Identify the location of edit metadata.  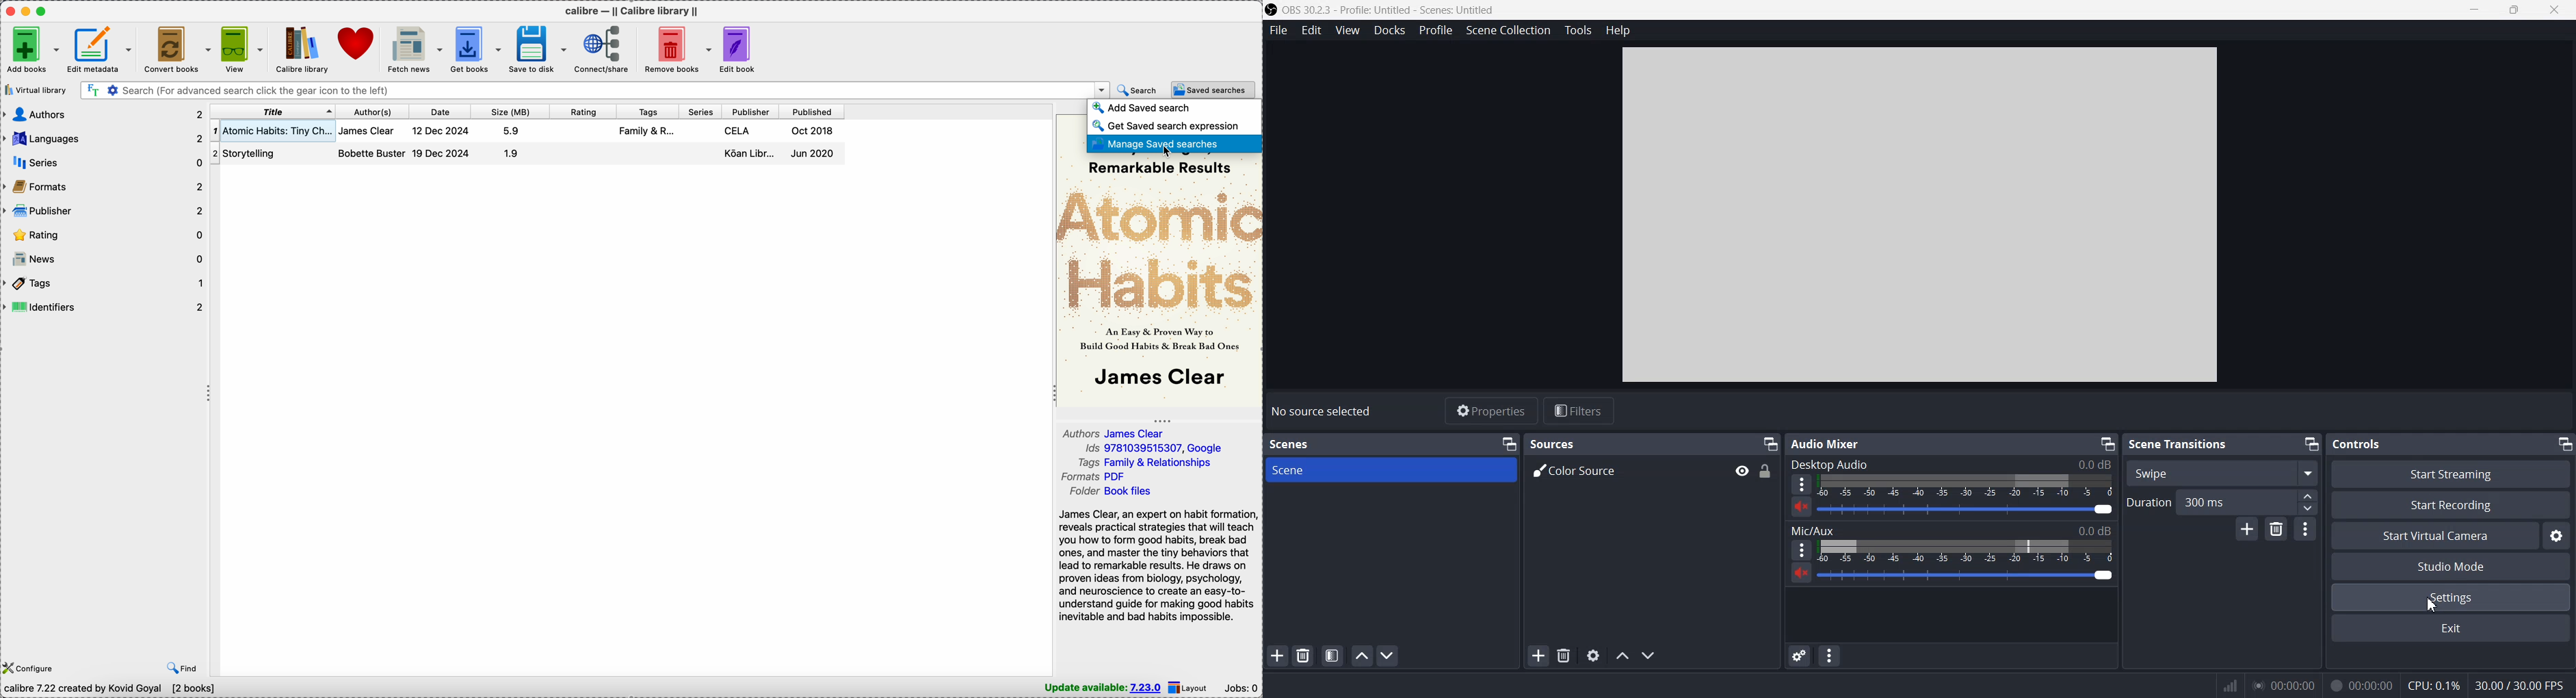
(100, 49).